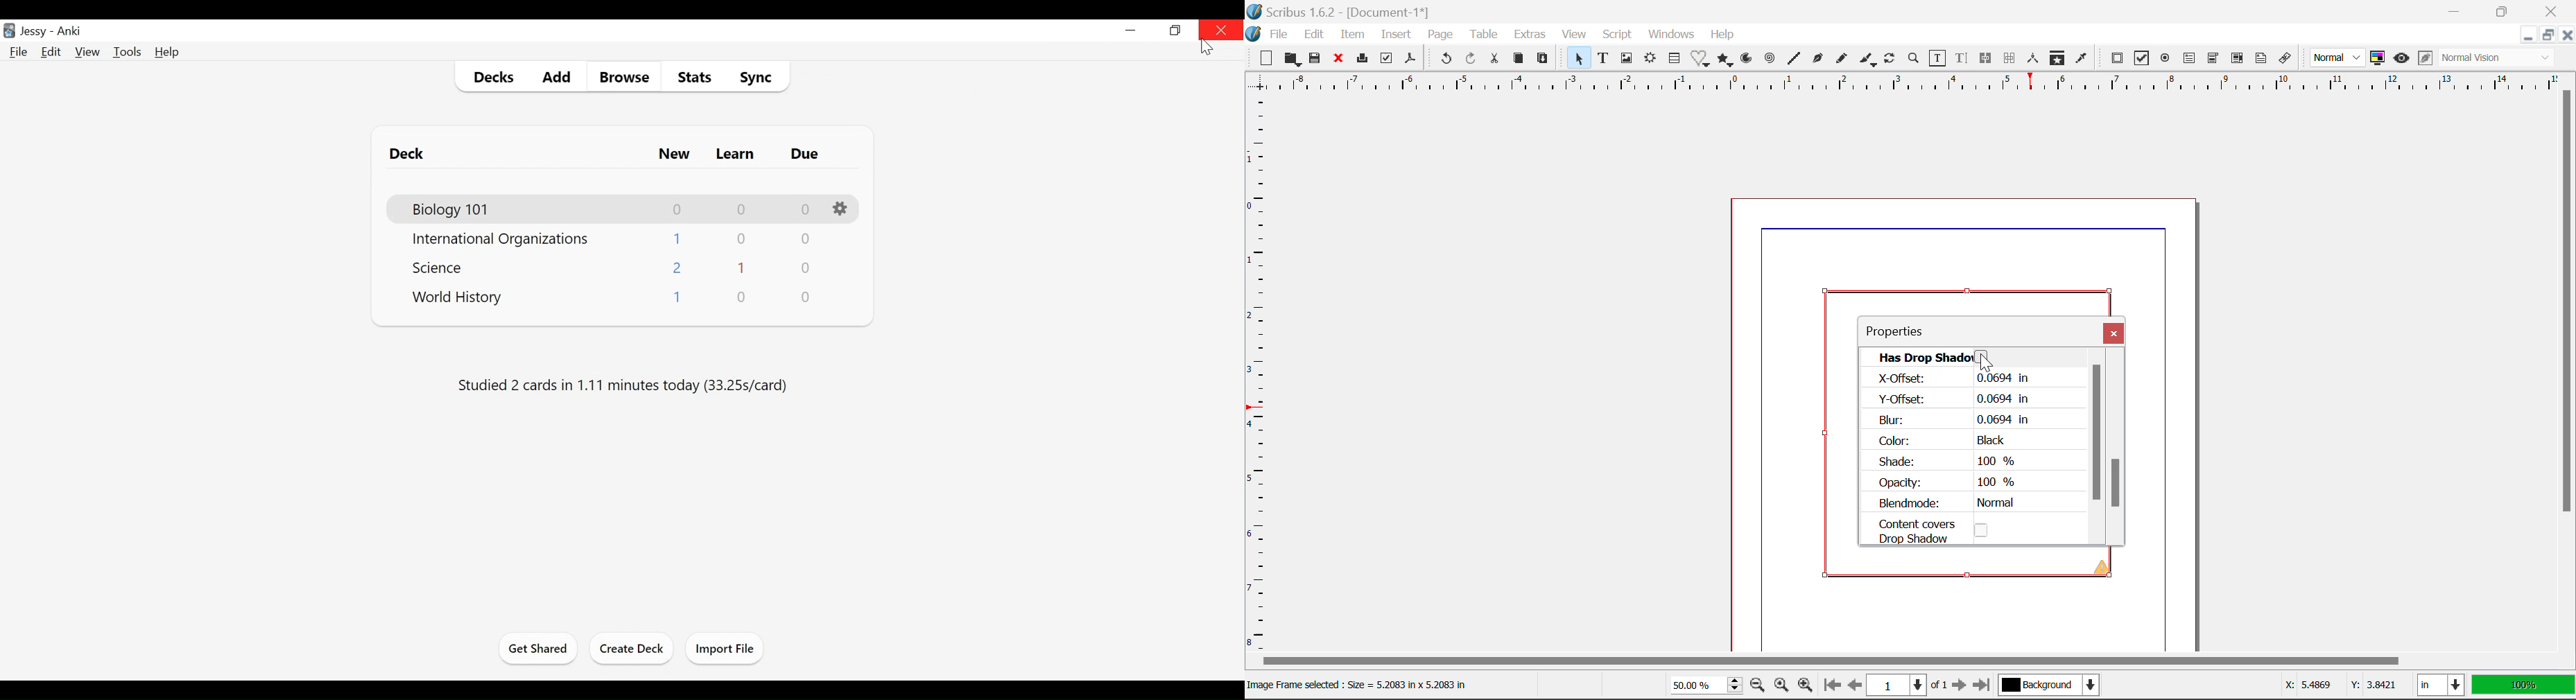  Describe the element at coordinates (1618, 33) in the screenshot. I see `Script` at that location.